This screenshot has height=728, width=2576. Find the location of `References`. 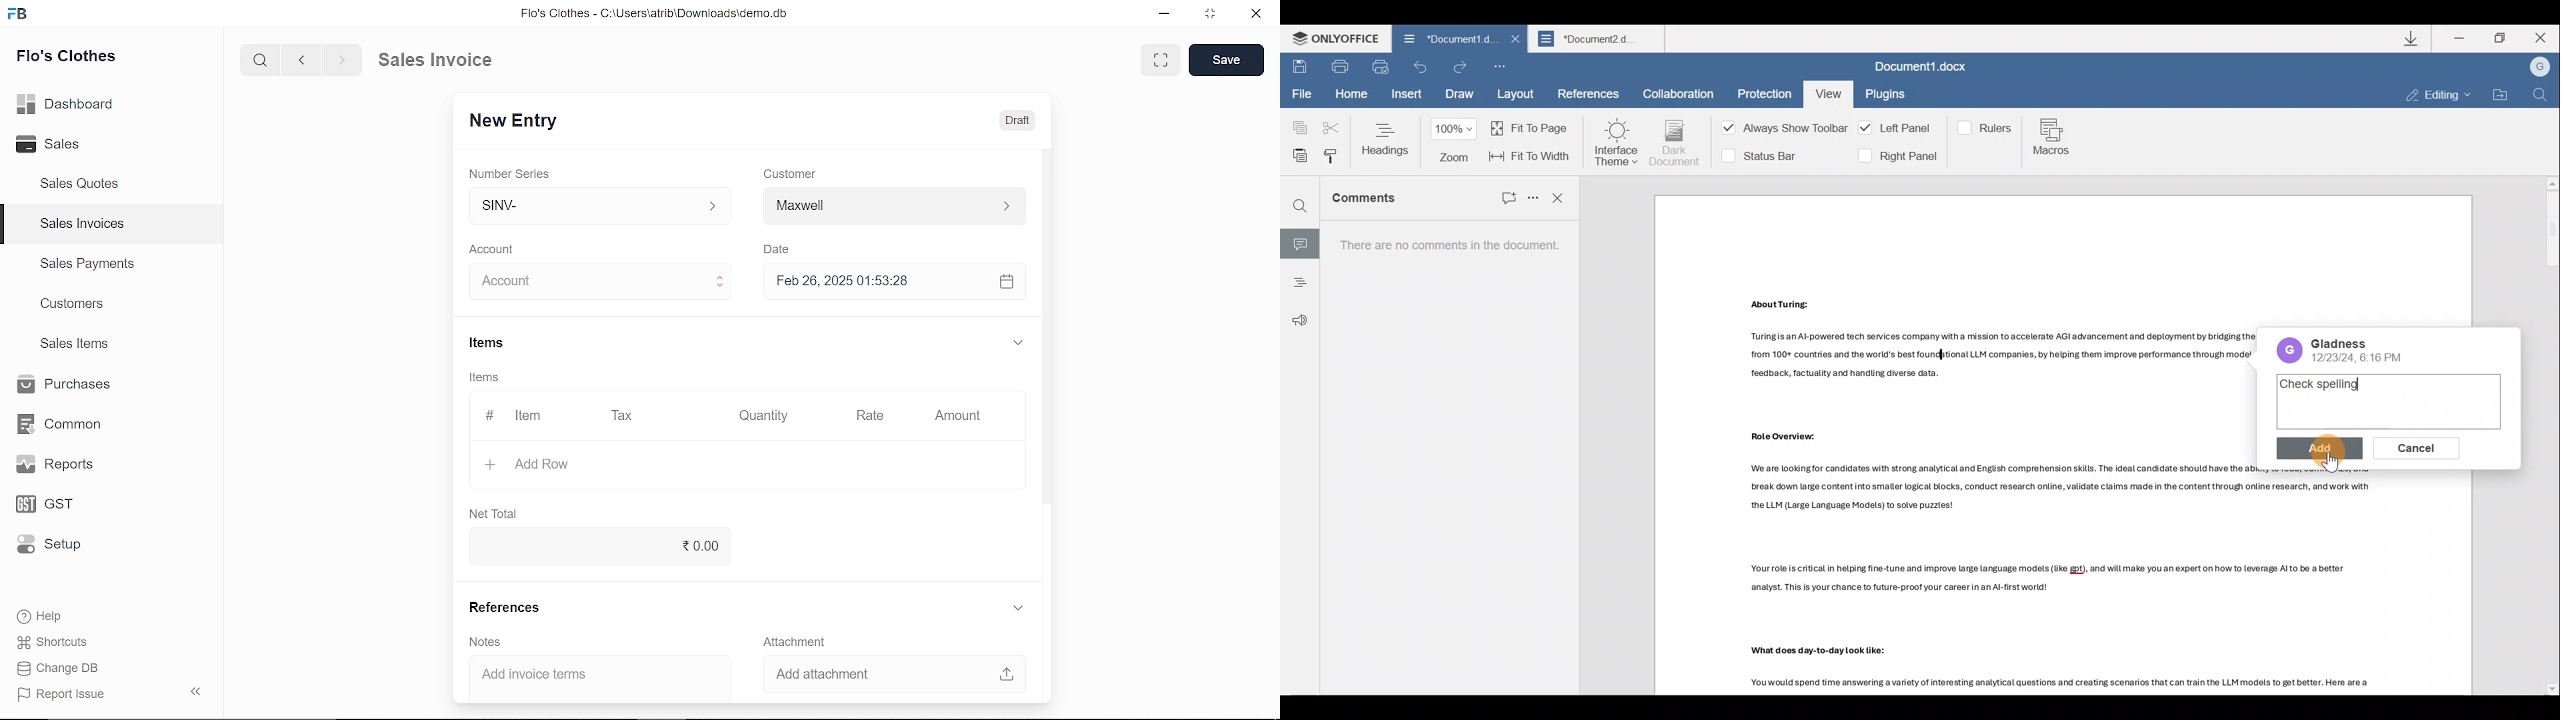

References is located at coordinates (501, 607).